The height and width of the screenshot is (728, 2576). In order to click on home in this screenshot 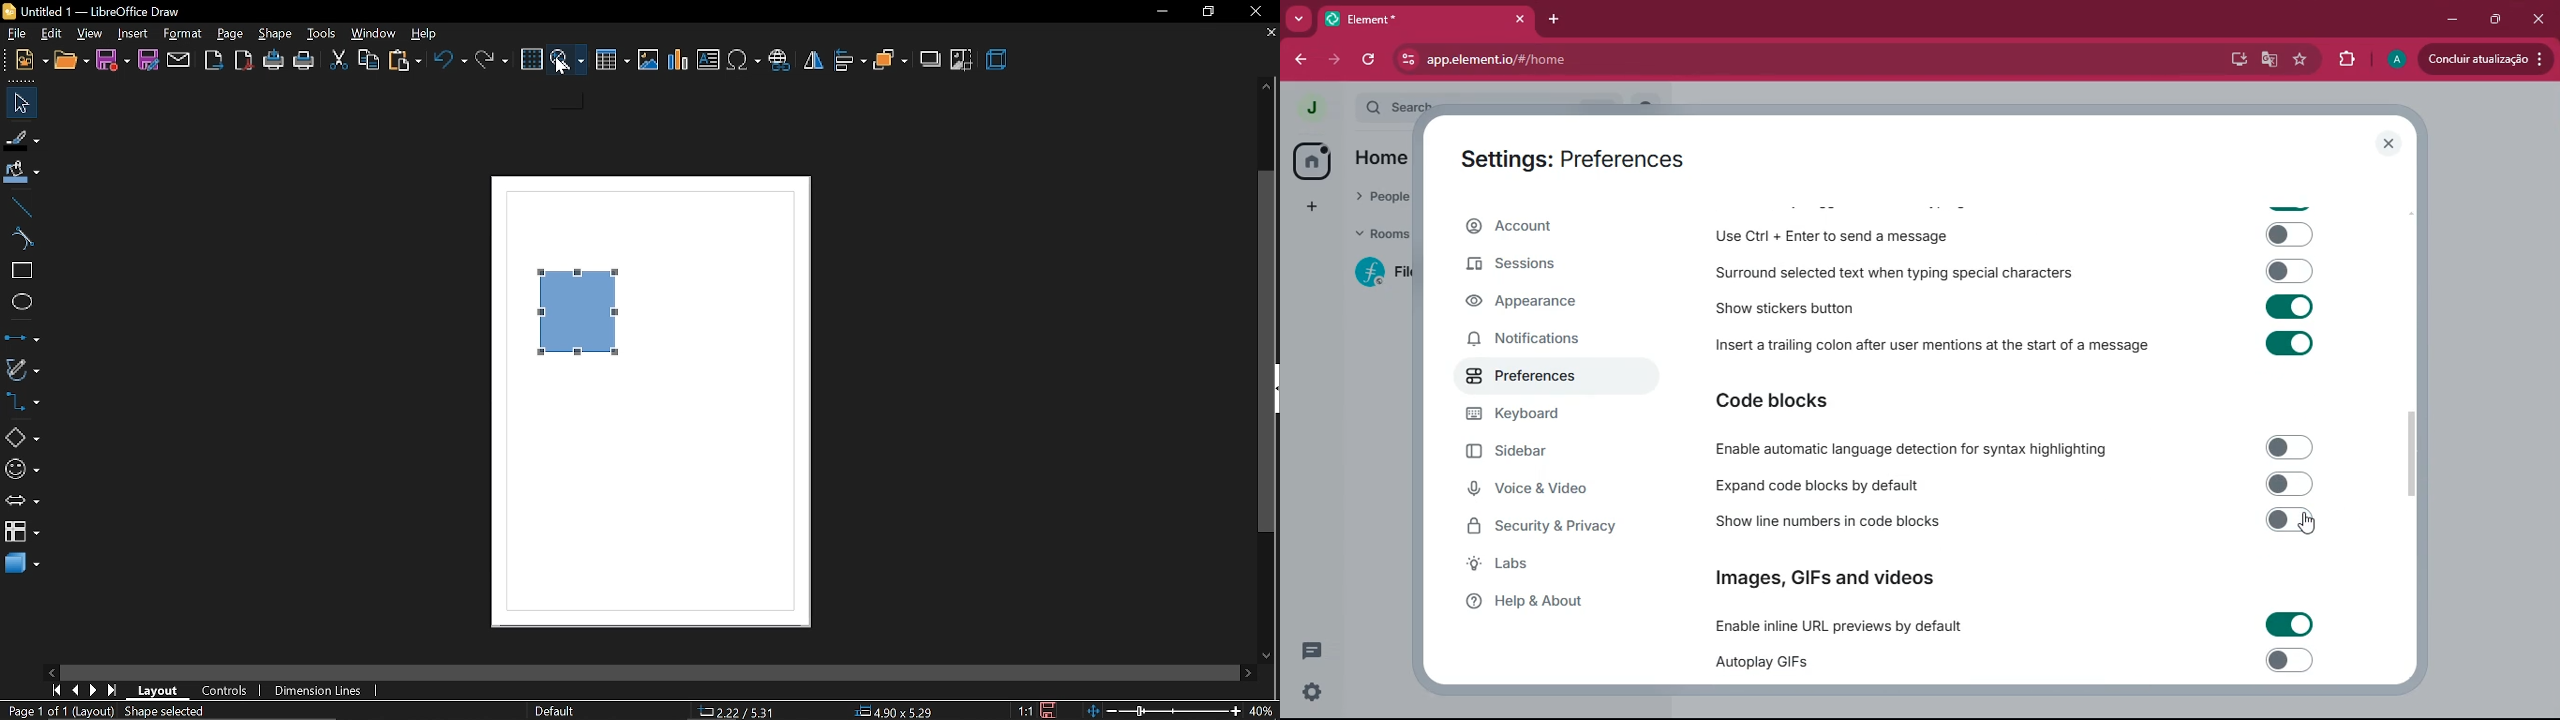, I will do `click(1310, 160)`.